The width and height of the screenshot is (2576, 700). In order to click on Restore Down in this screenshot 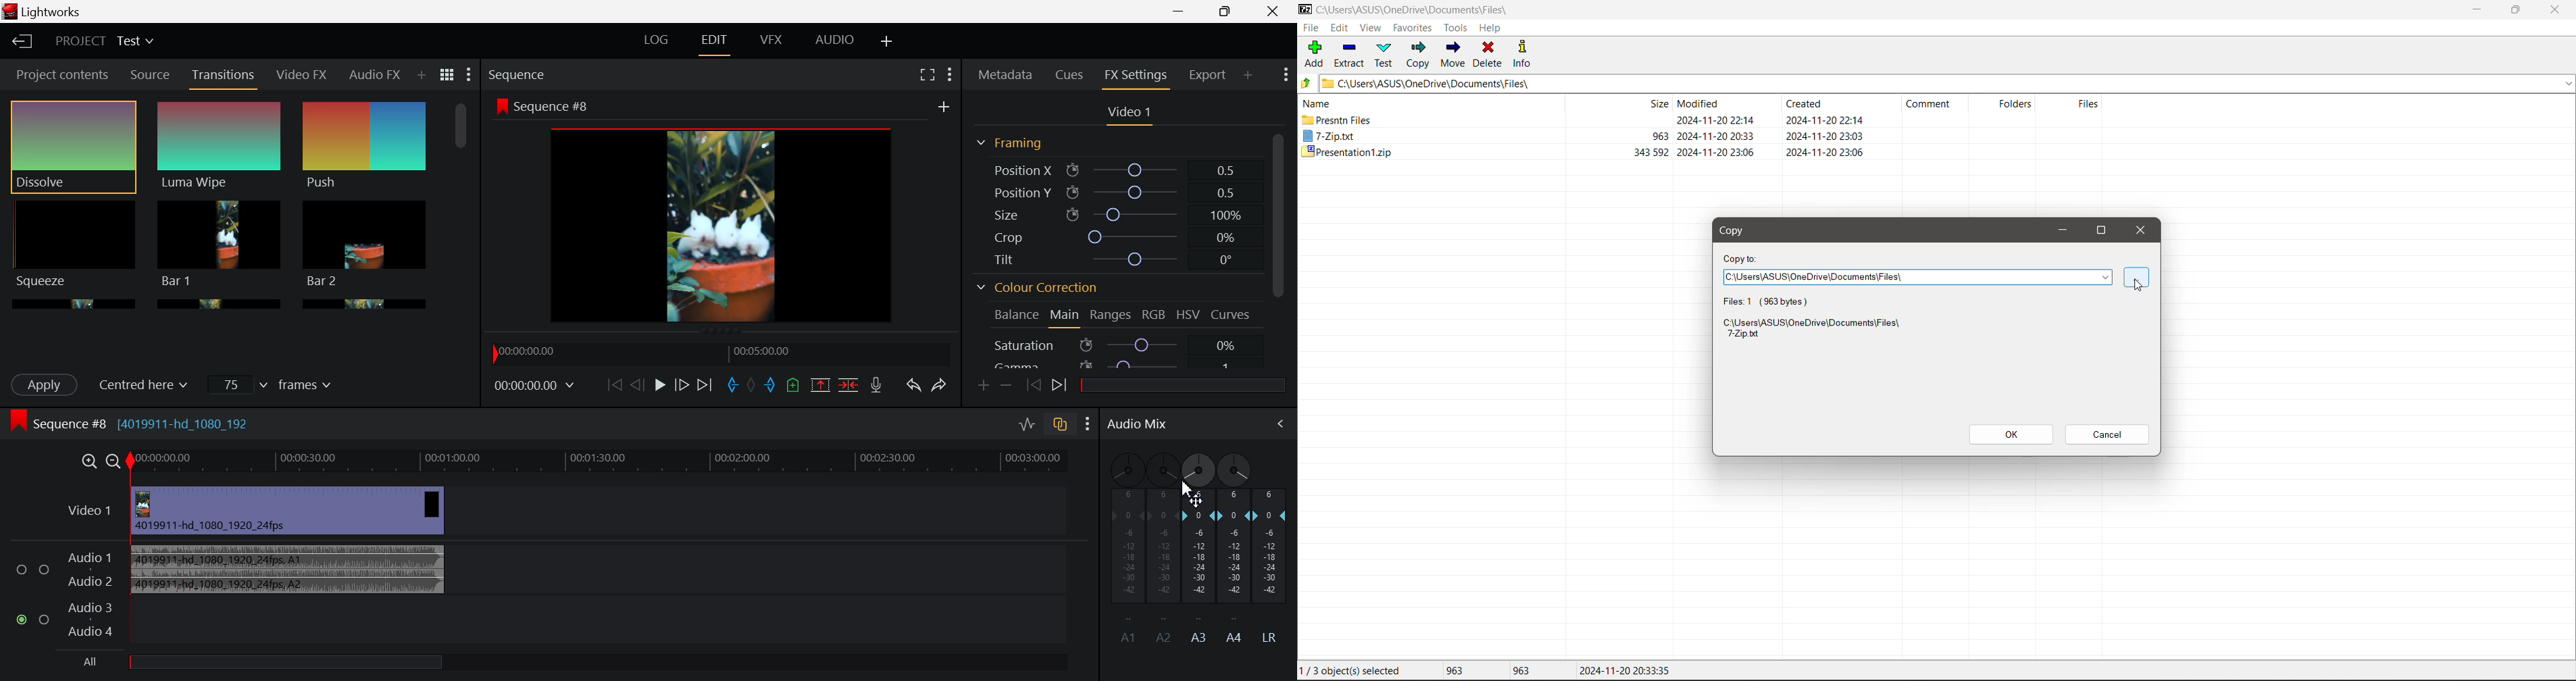, I will do `click(2517, 10)`.